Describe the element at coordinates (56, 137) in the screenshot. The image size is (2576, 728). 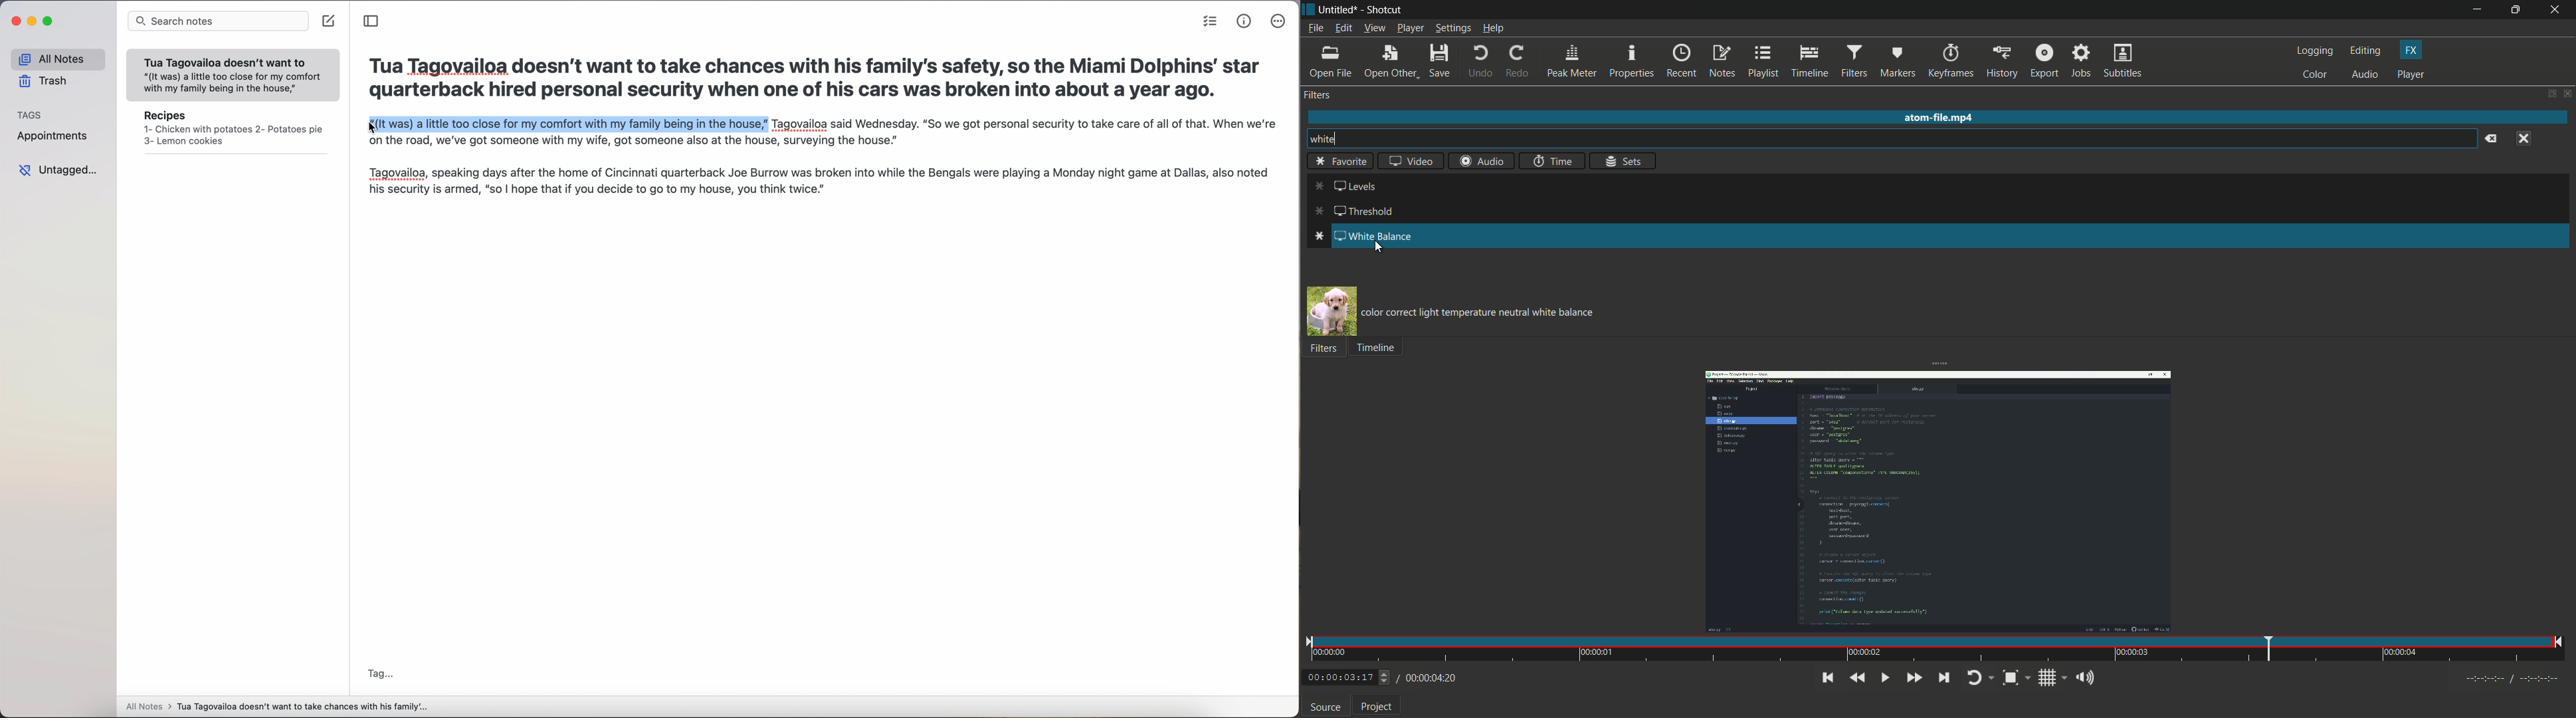
I see `appointments` at that location.